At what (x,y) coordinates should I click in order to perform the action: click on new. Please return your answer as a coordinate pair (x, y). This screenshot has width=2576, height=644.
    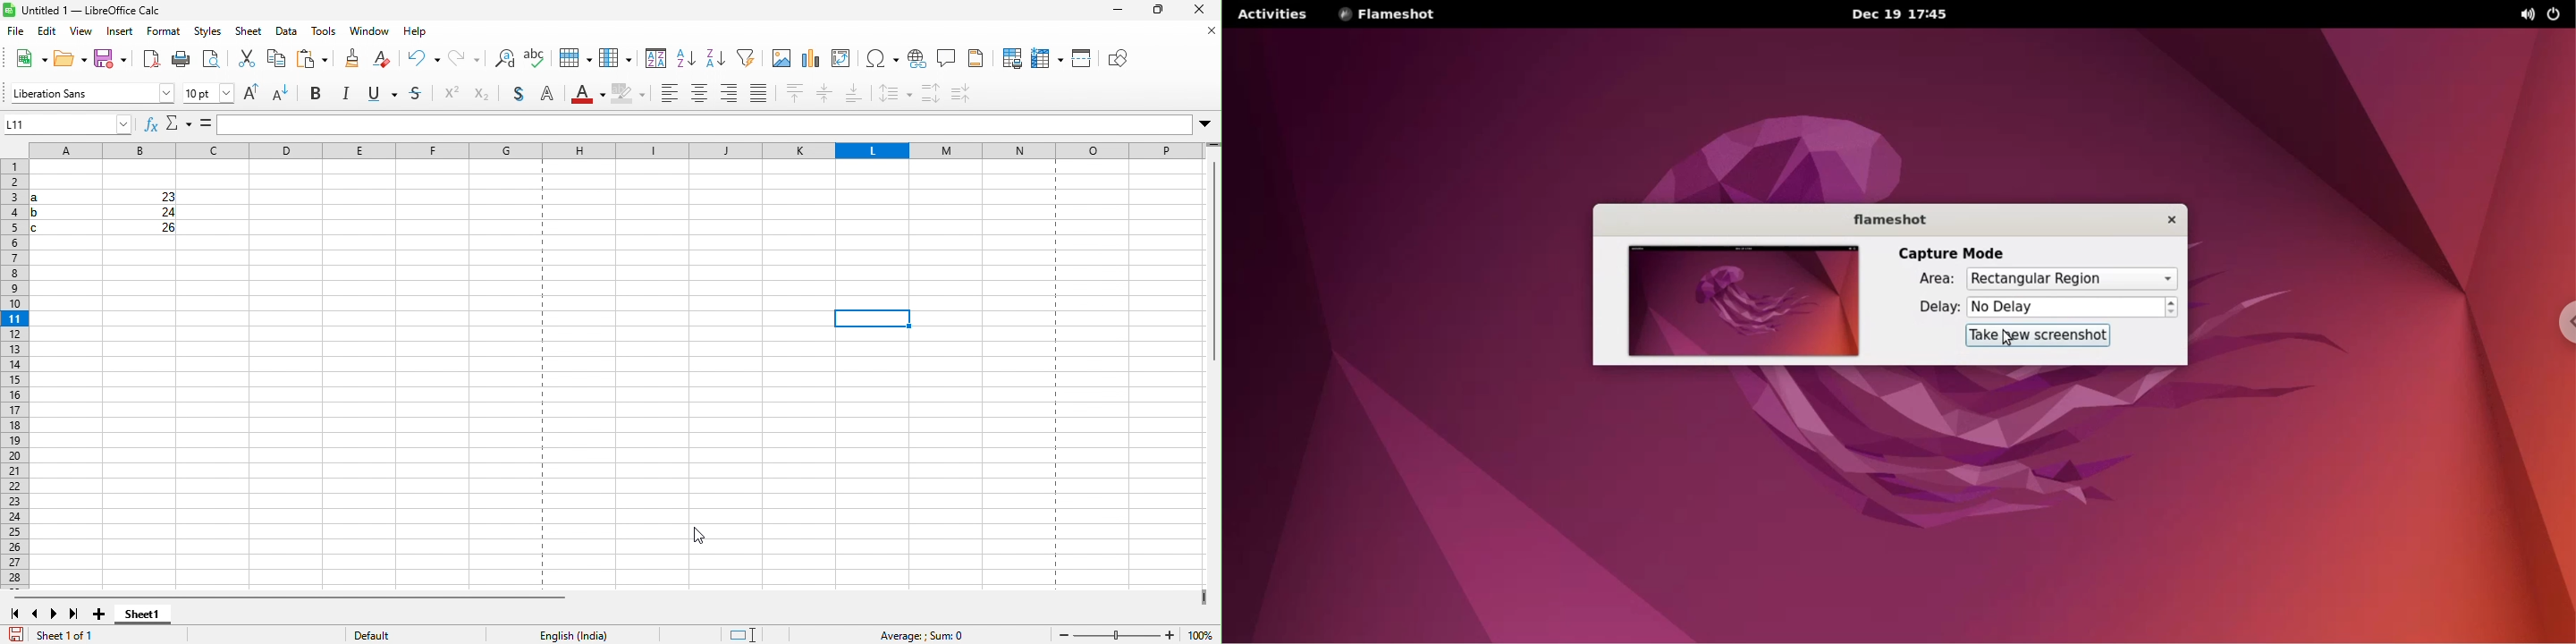
    Looking at the image, I should click on (30, 59).